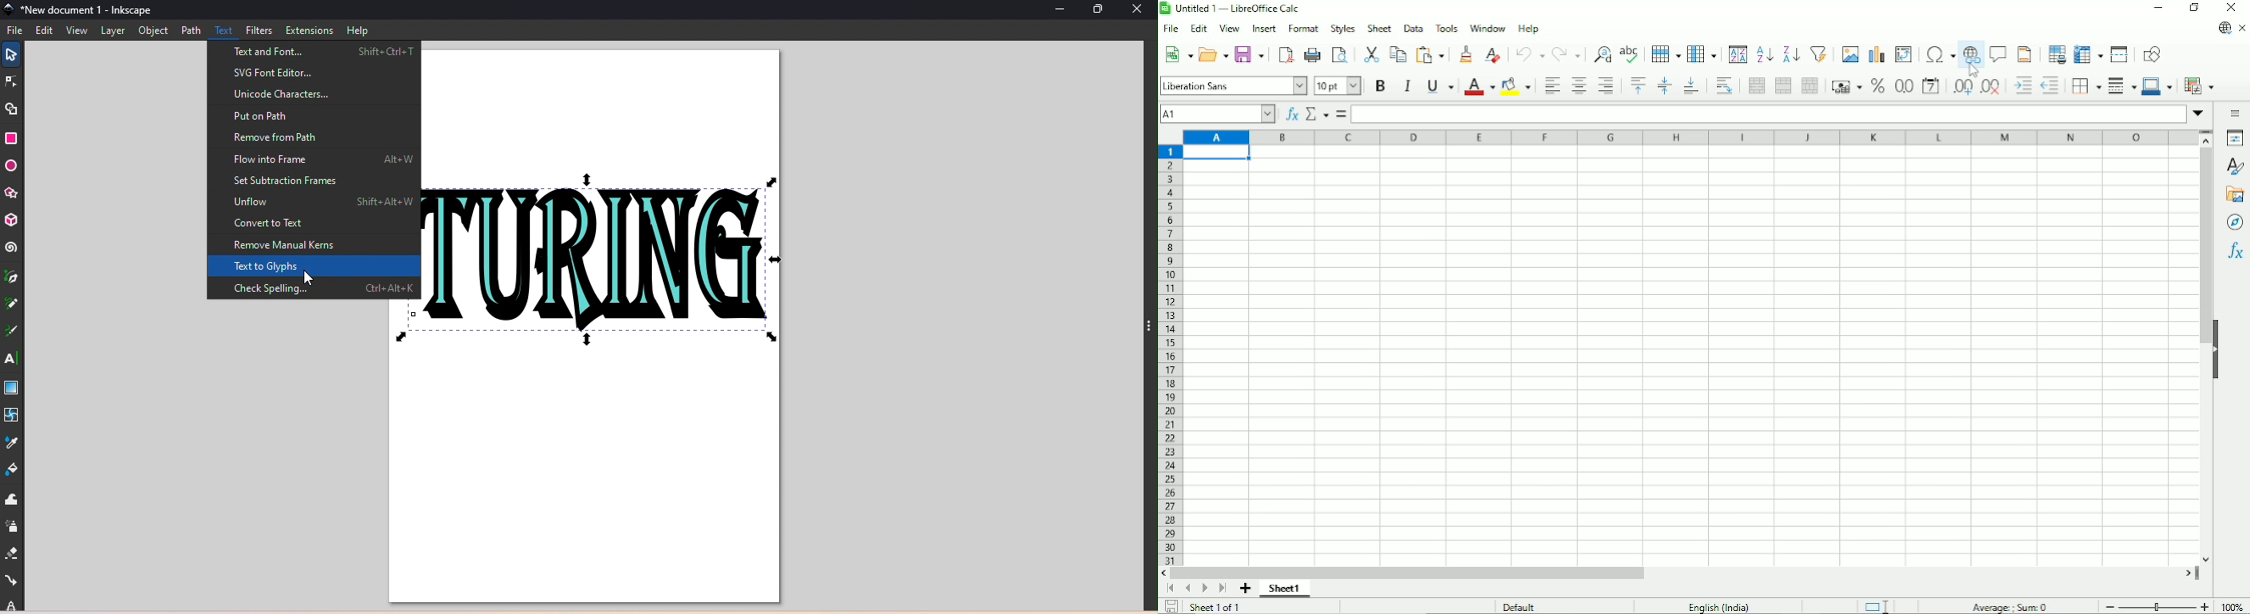 This screenshot has width=2268, height=616. What do you see at coordinates (1221, 589) in the screenshot?
I see `Scroll to last sheet` at bounding box center [1221, 589].